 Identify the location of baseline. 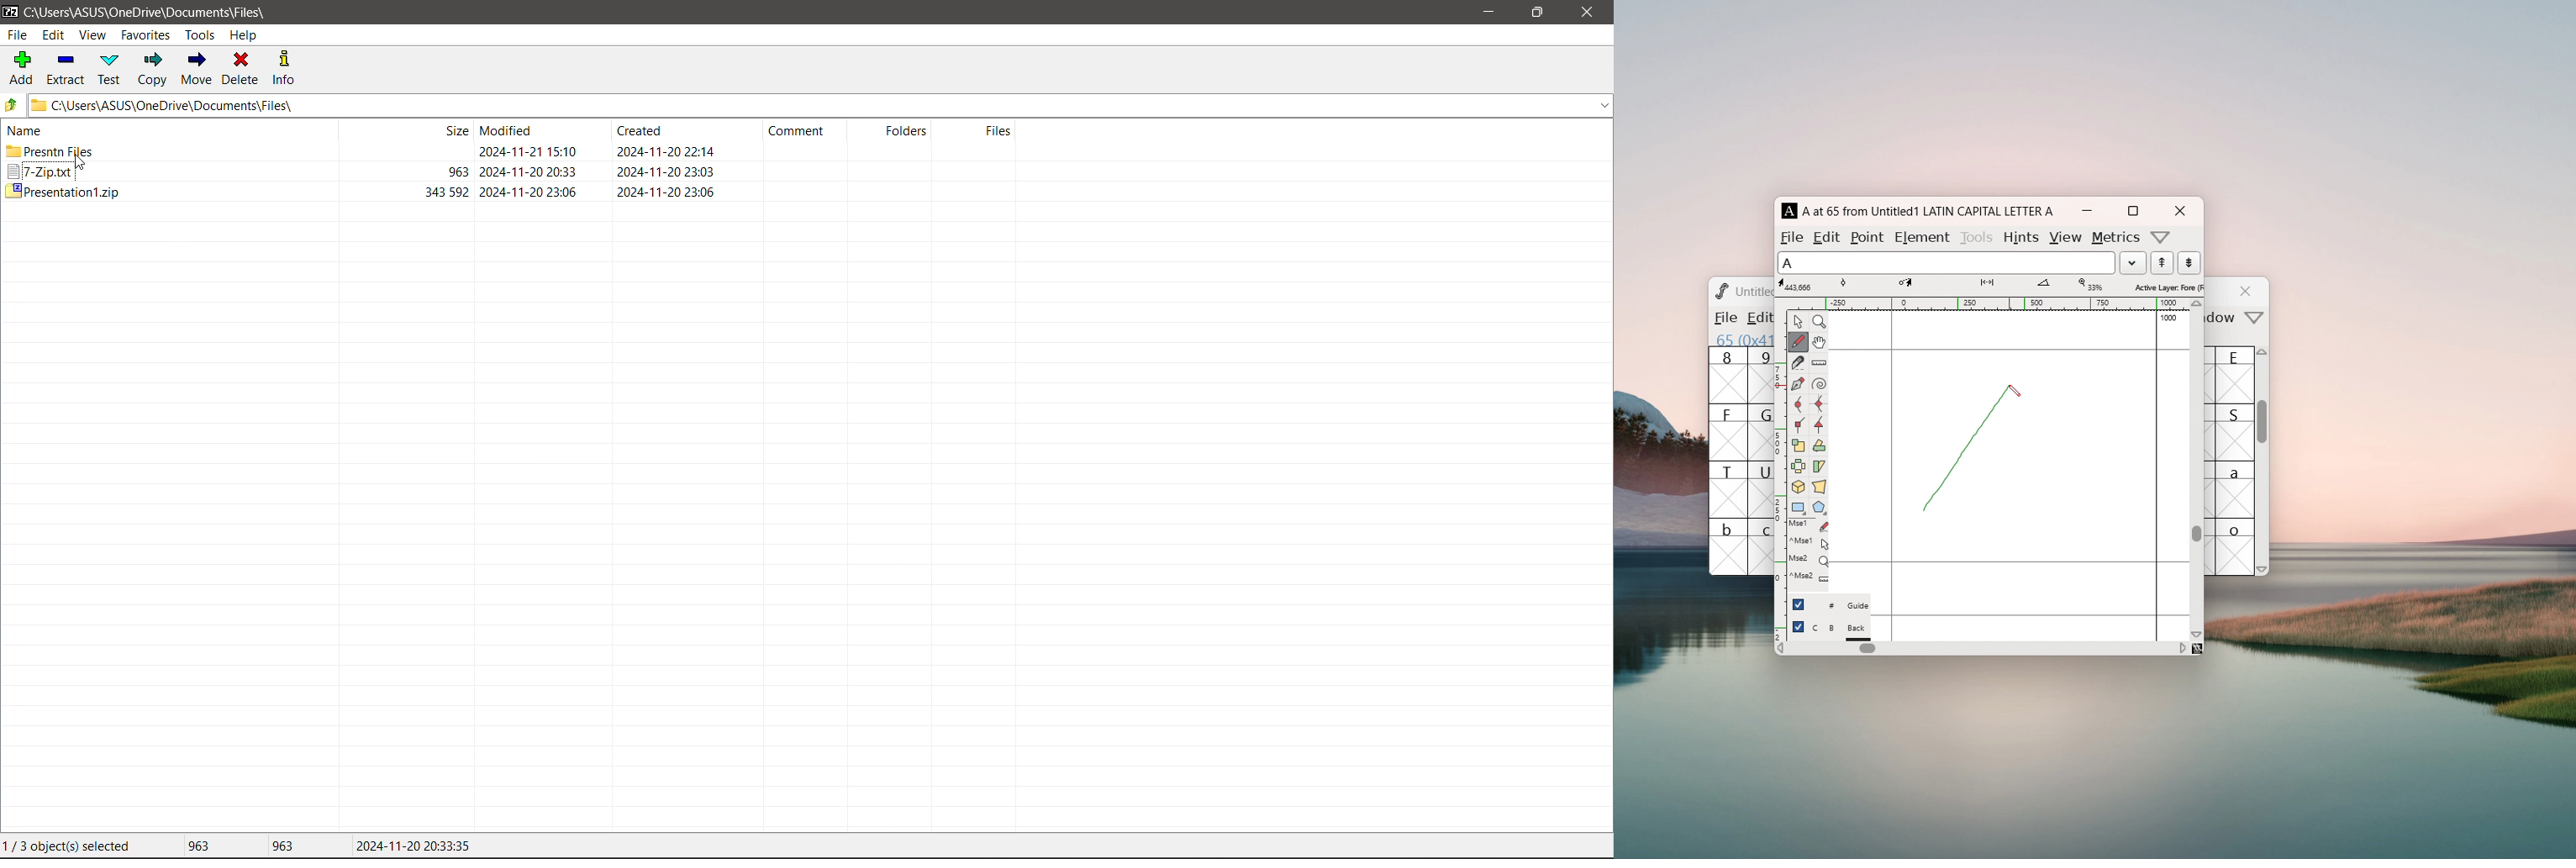
(2010, 562).